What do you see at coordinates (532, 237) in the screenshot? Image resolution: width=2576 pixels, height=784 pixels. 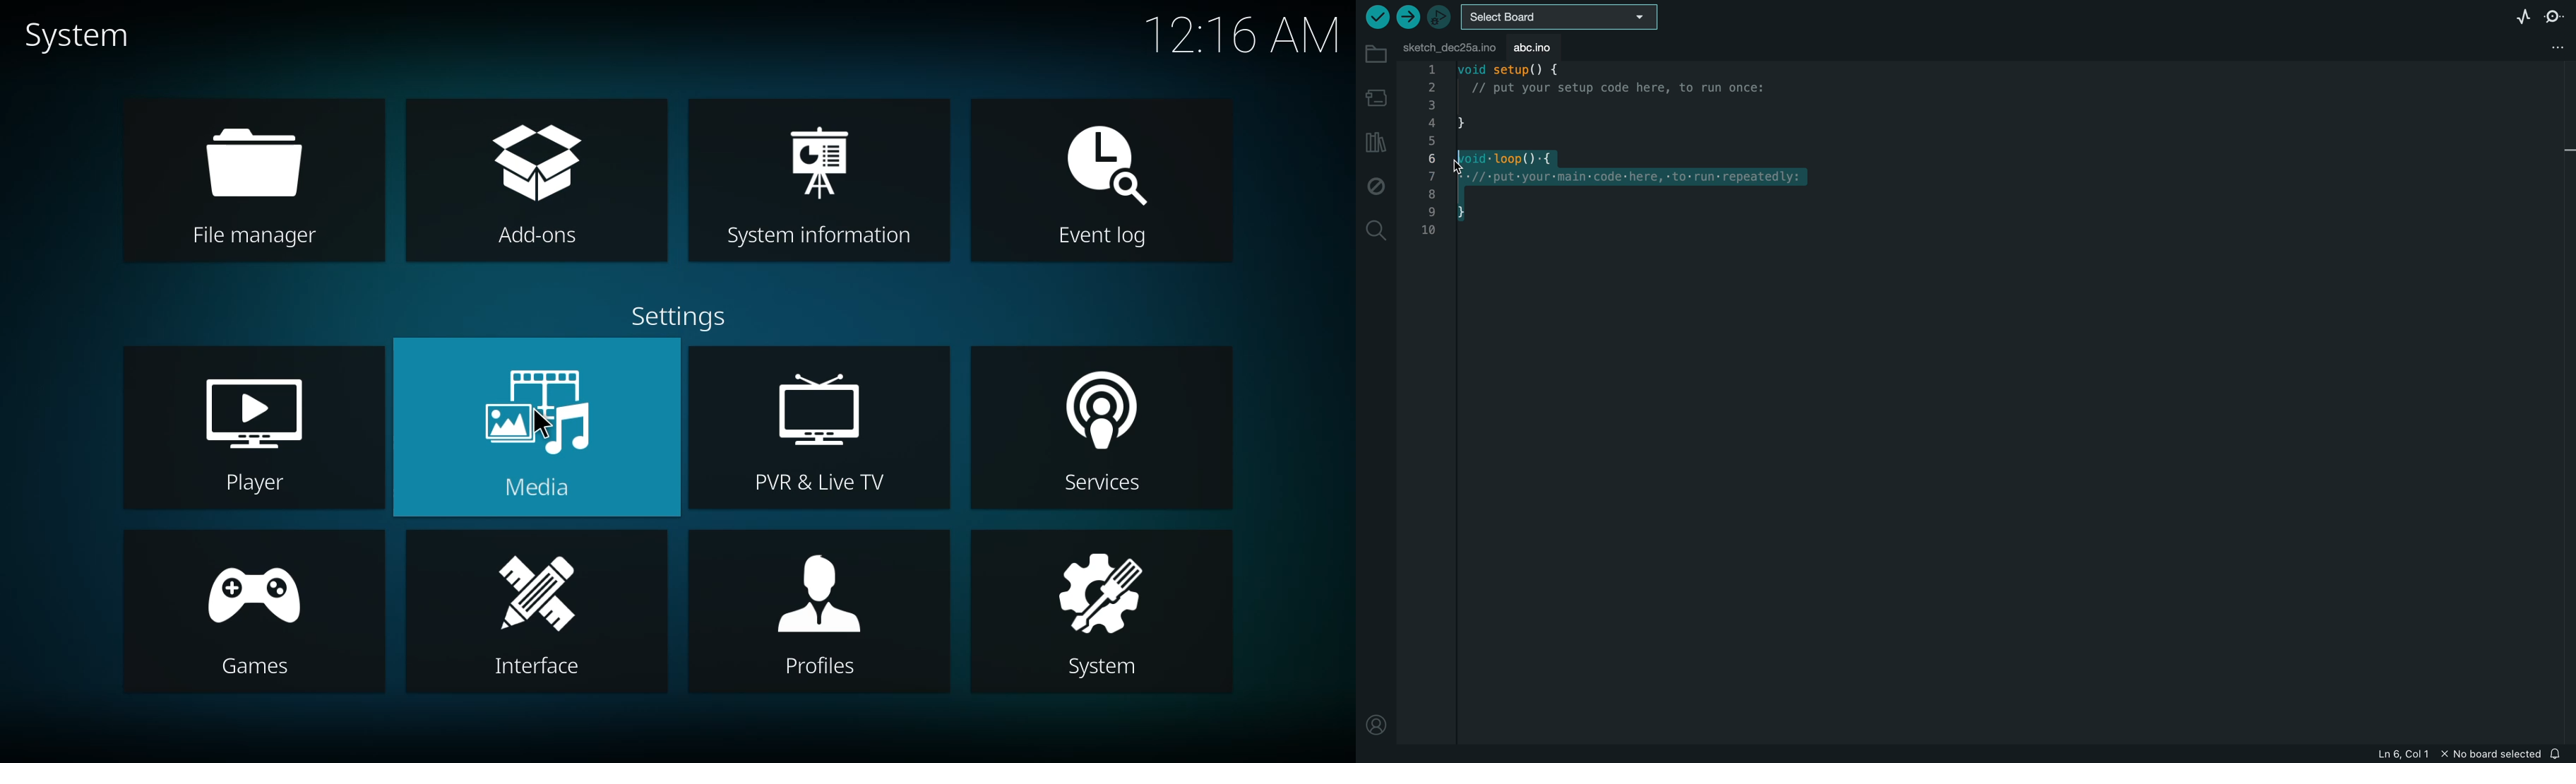 I see `Add-ons` at bounding box center [532, 237].